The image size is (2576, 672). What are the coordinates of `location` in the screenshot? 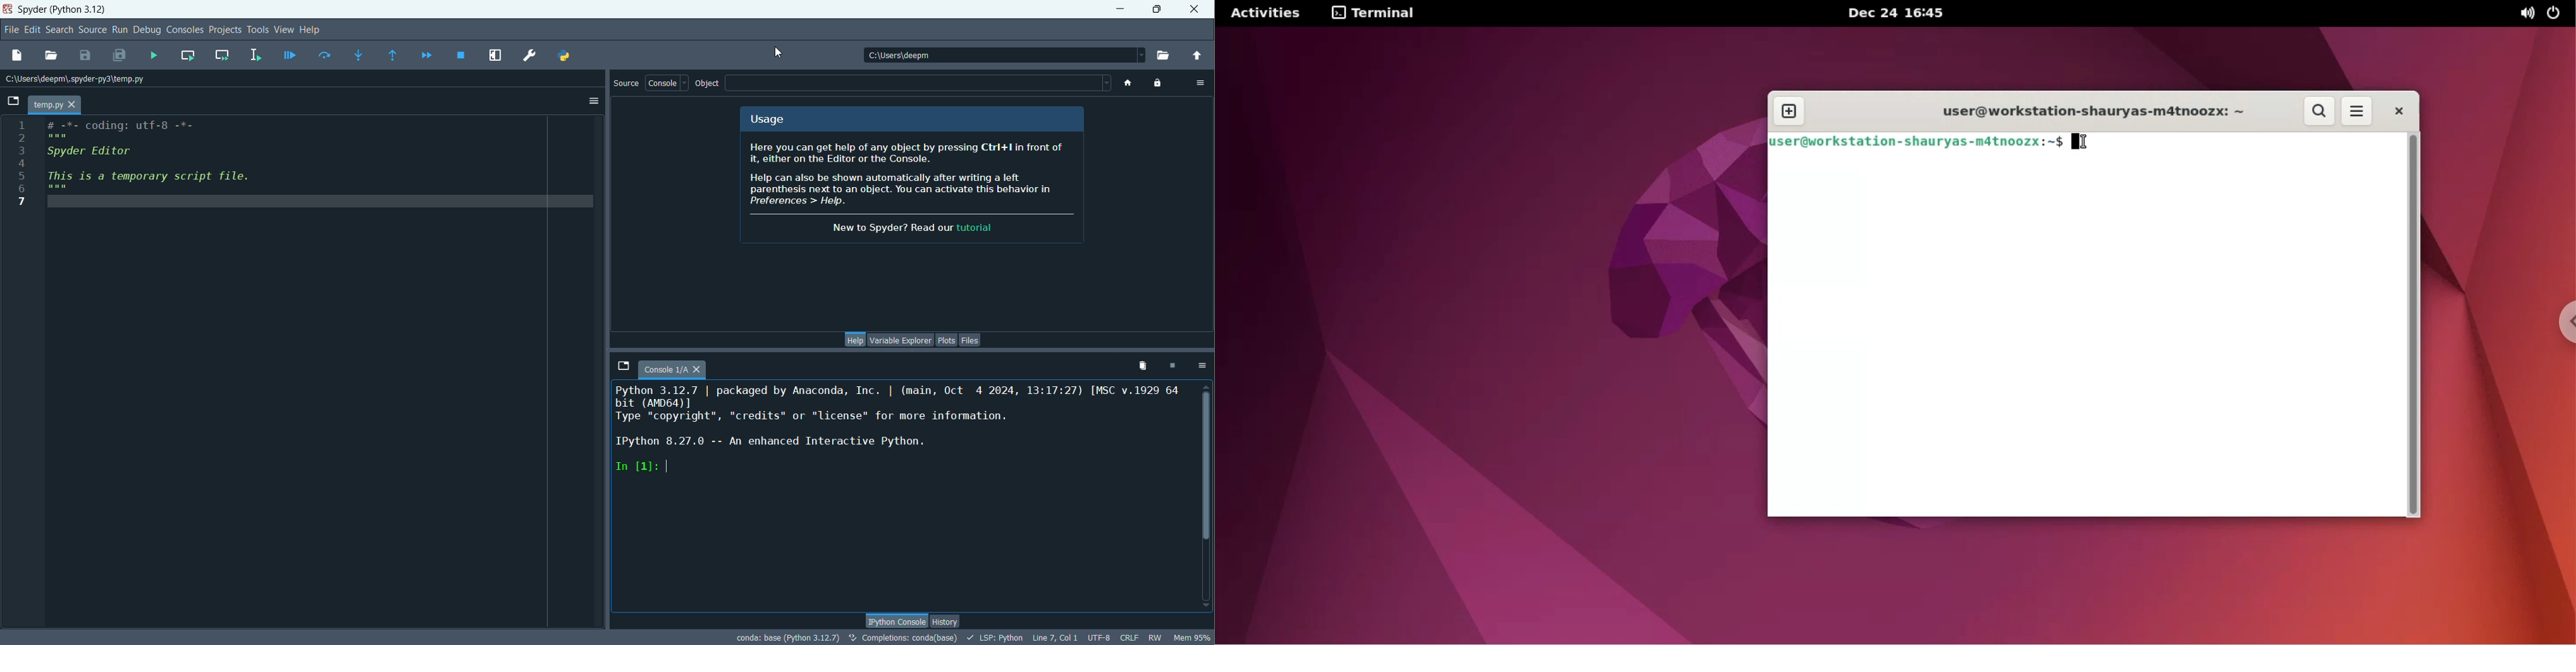 It's located at (1005, 56).